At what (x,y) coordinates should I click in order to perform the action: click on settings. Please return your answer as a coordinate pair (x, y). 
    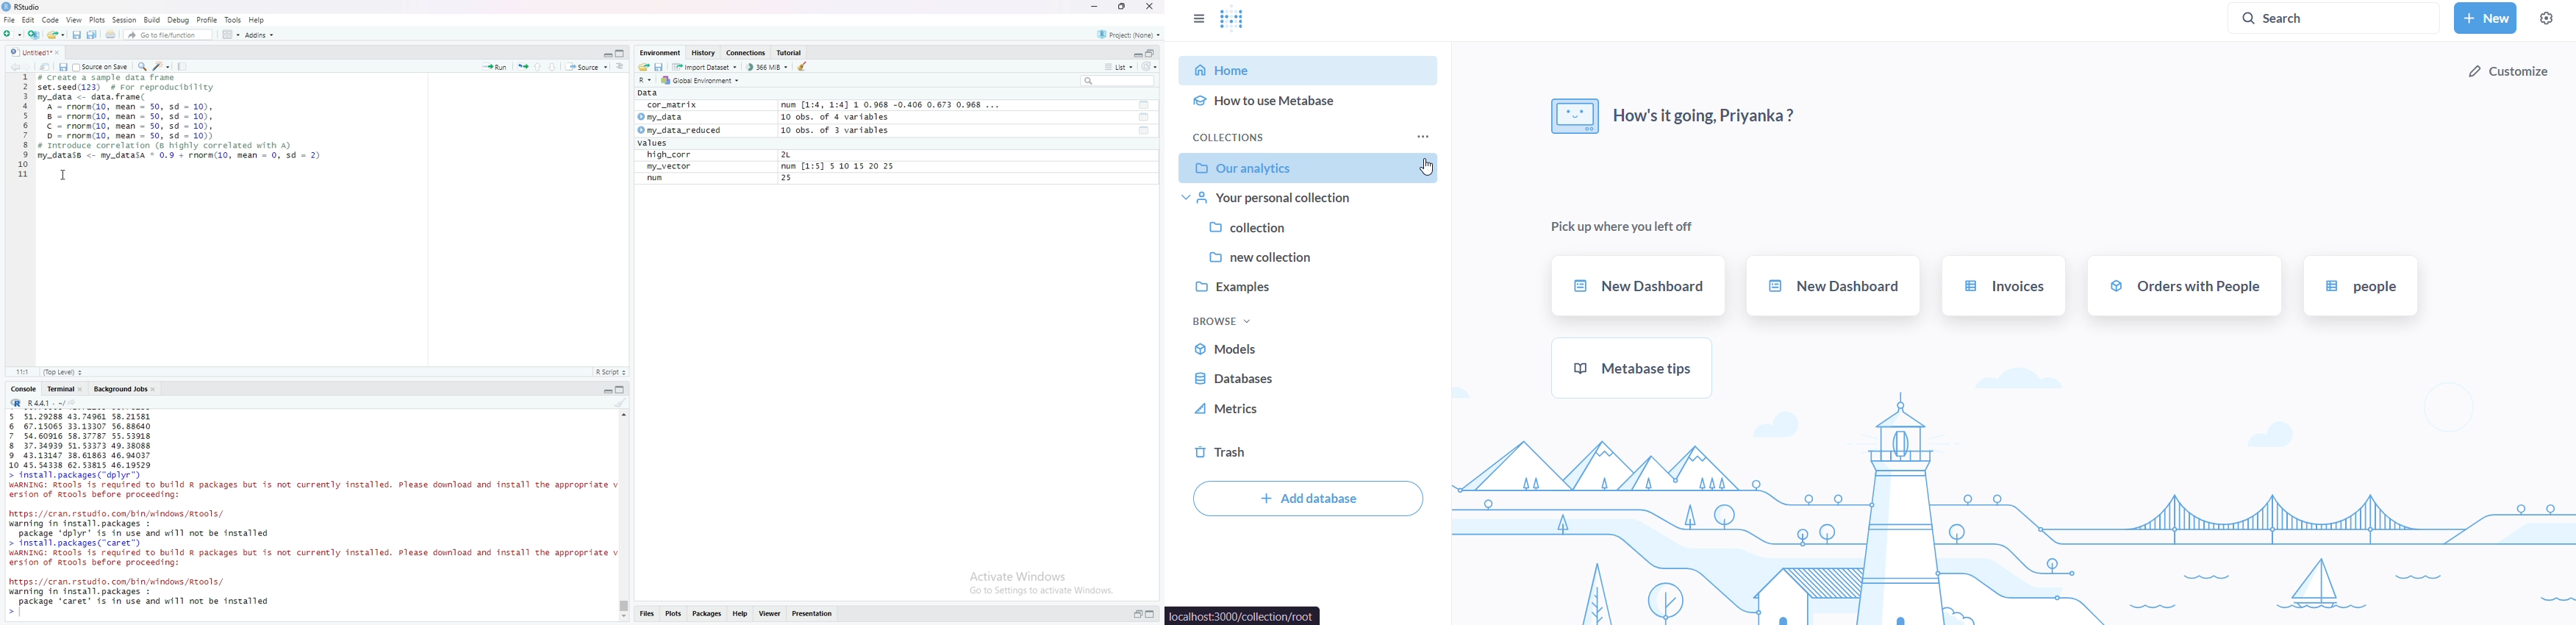
    Looking at the image, I should click on (2547, 18).